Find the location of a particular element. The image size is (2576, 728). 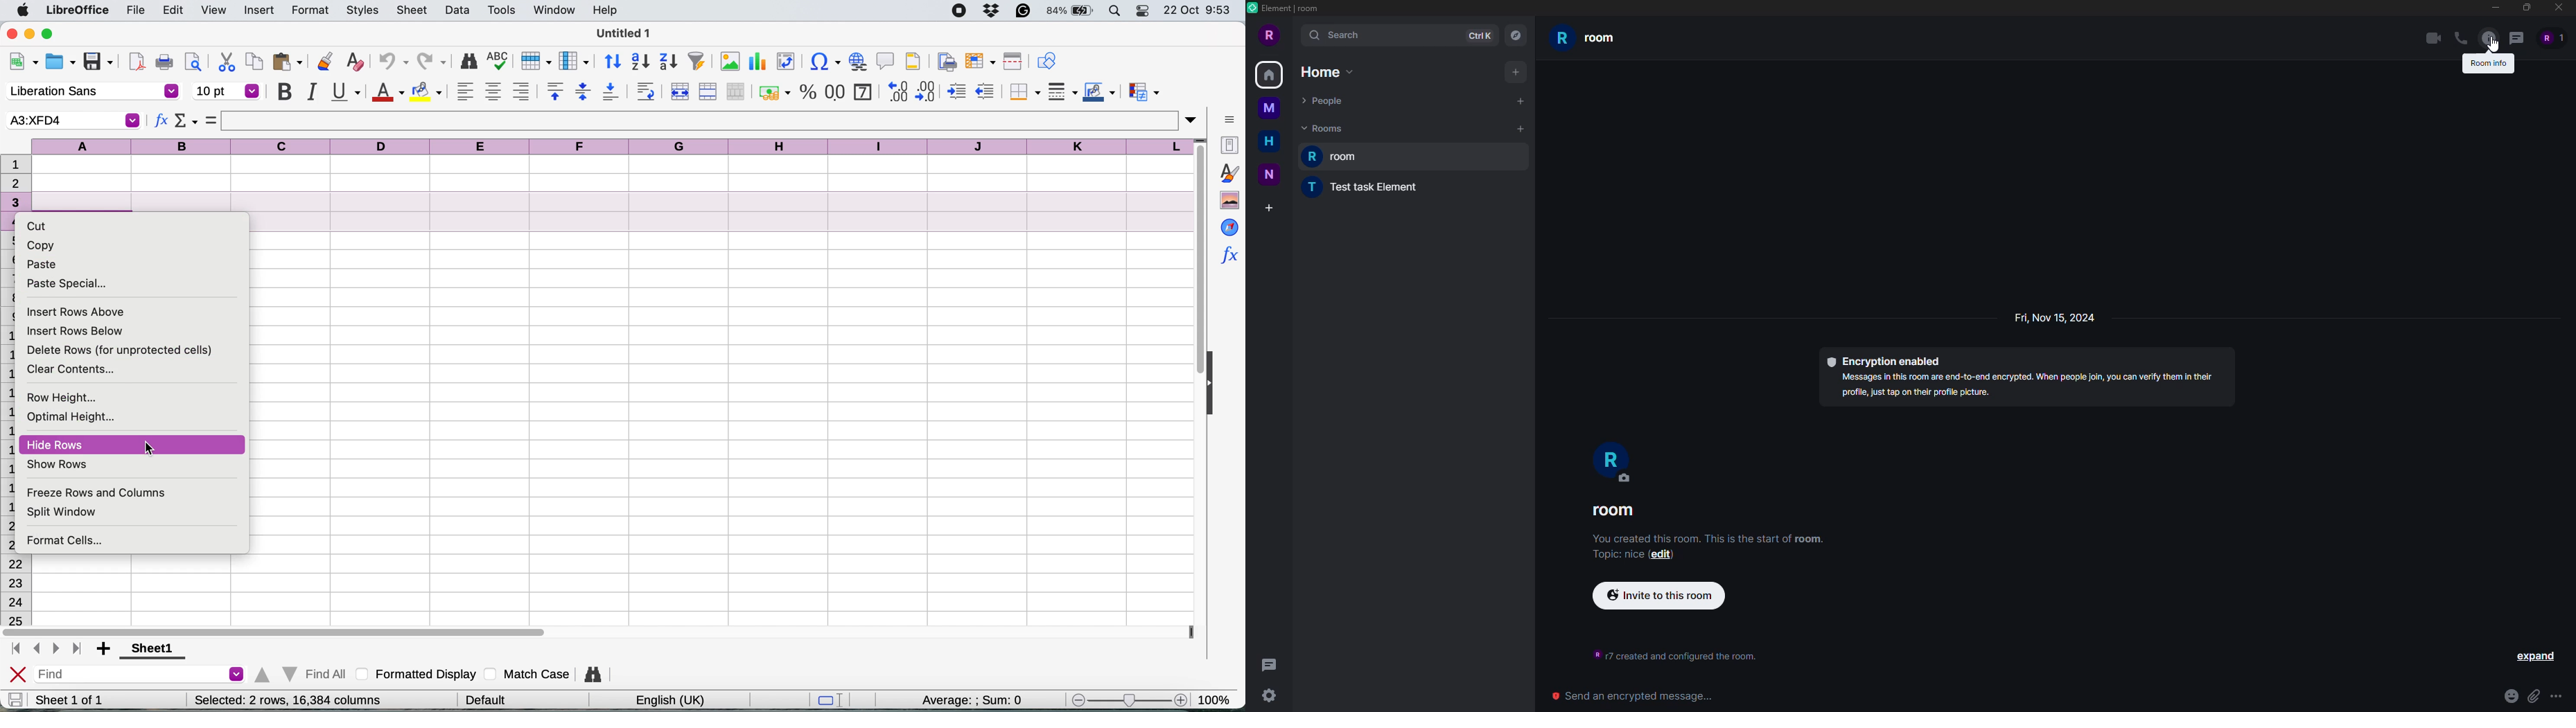

home is located at coordinates (1327, 73).